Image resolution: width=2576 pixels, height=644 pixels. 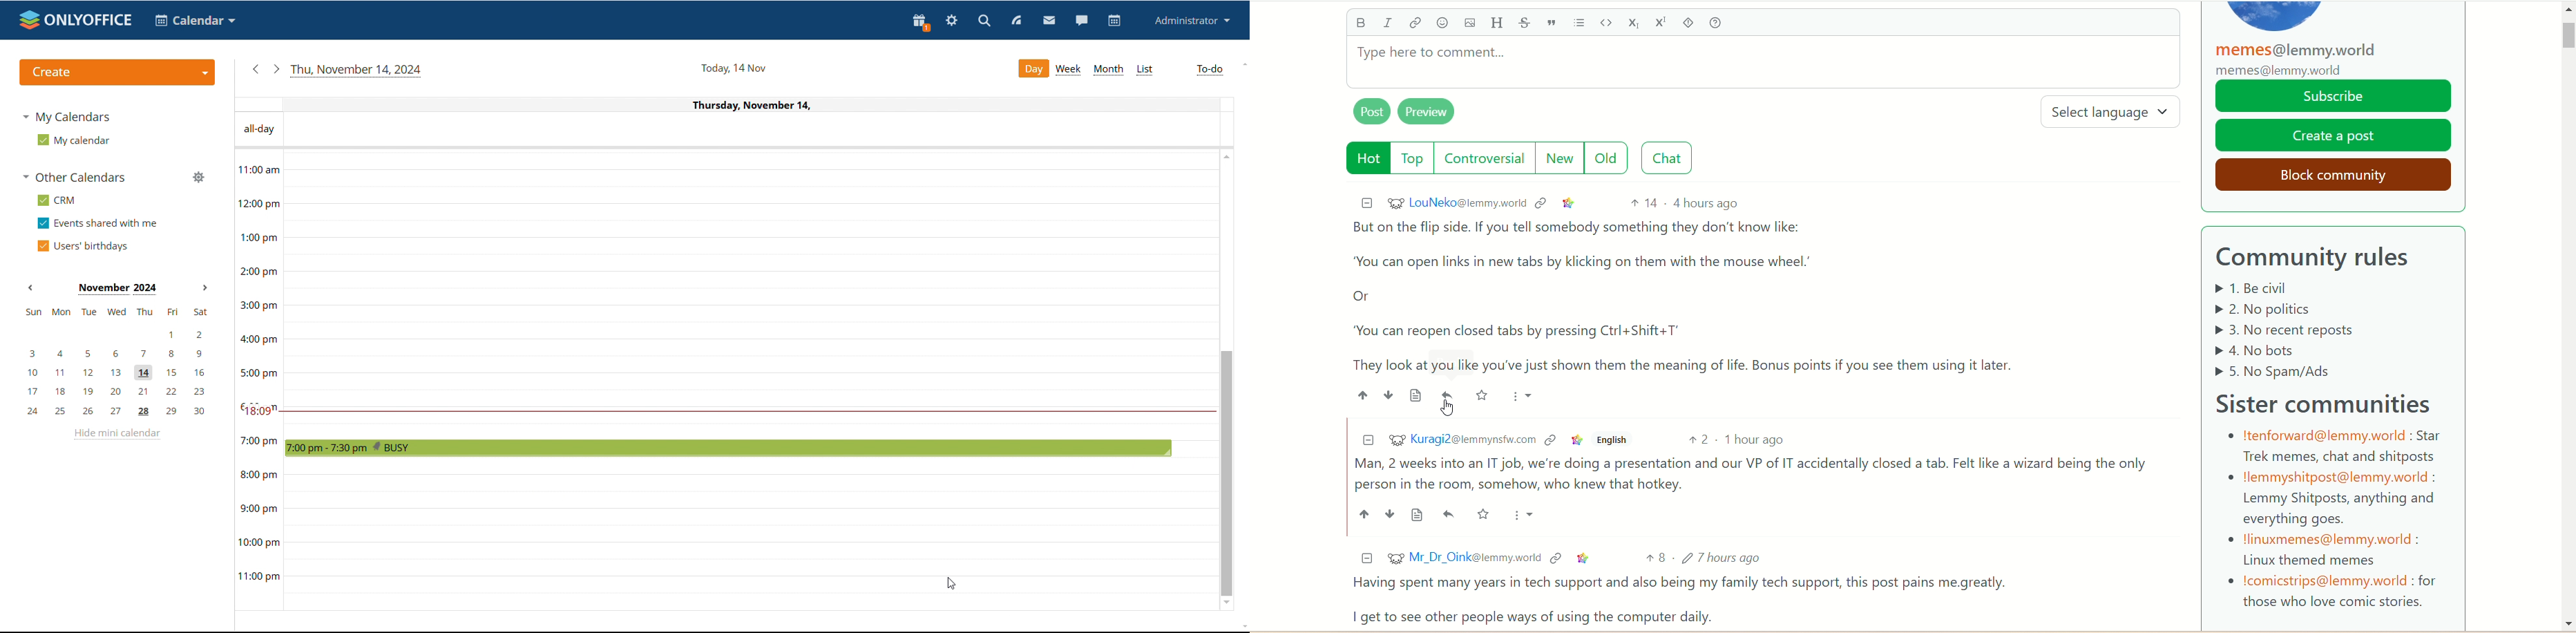 What do you see at coordinates (2331, 401) in the screenshot?
I see `sister community` at bounding box center [2331, 401].